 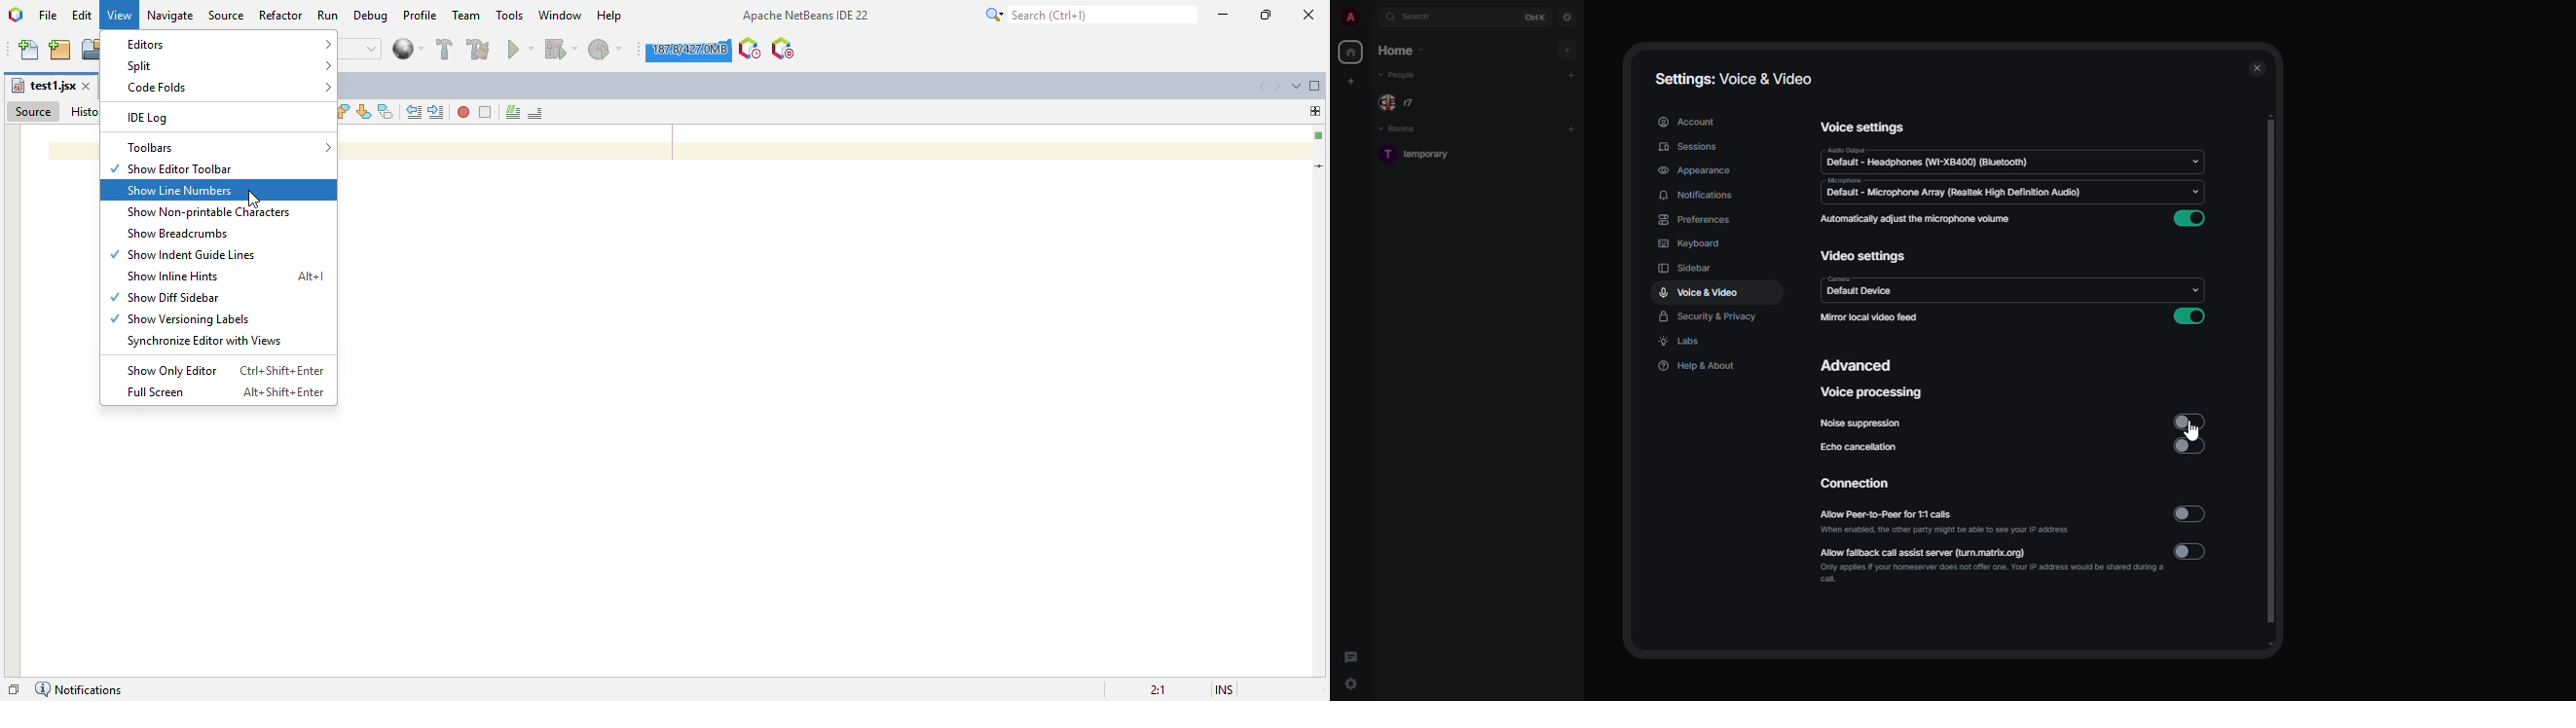 I want to click on home, so click(x=1399, y=50).